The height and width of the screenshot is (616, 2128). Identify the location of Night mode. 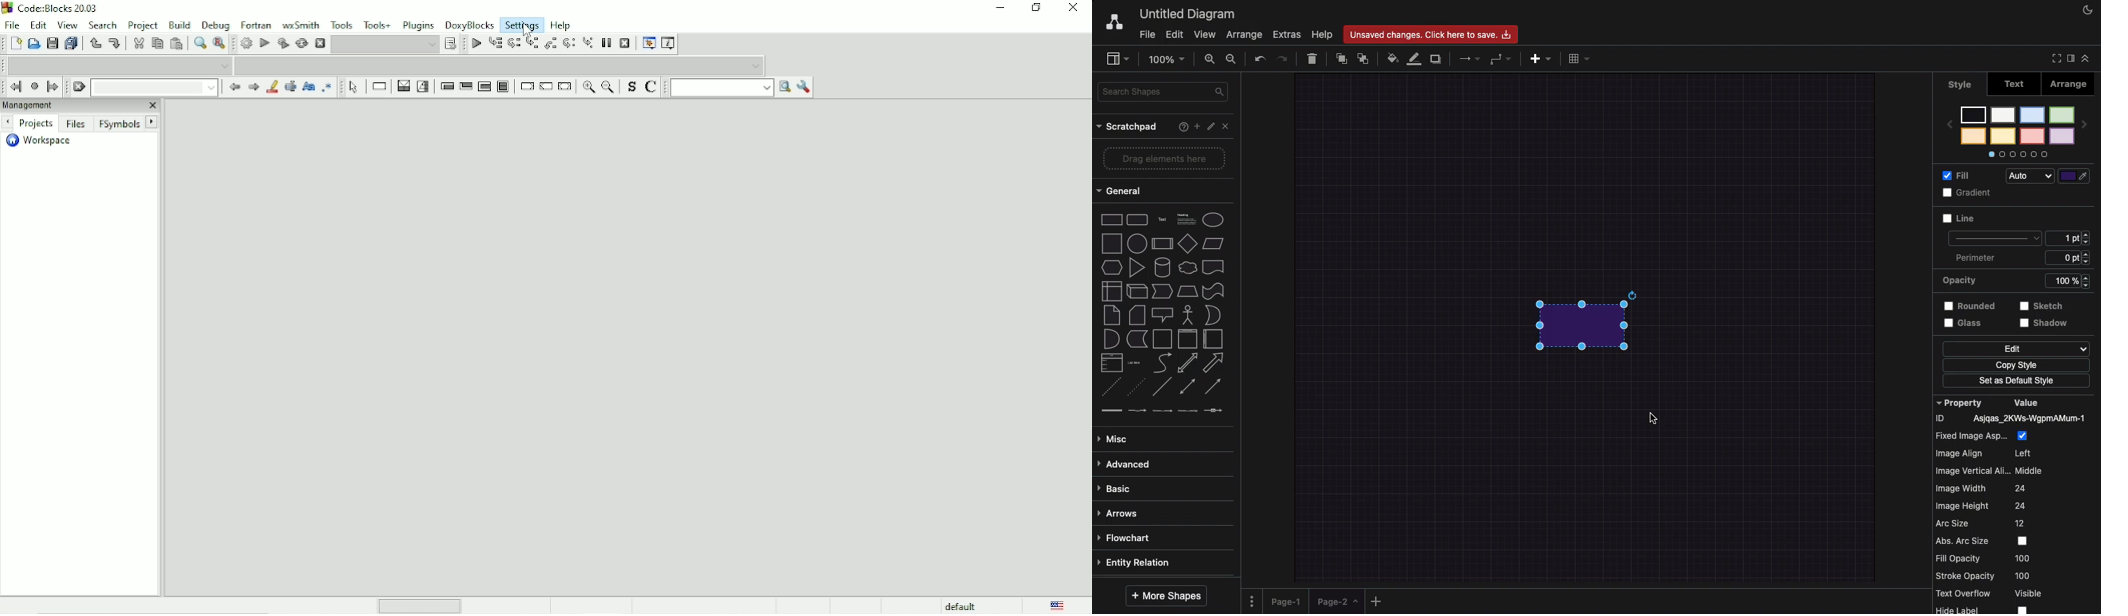
(2088, 11).